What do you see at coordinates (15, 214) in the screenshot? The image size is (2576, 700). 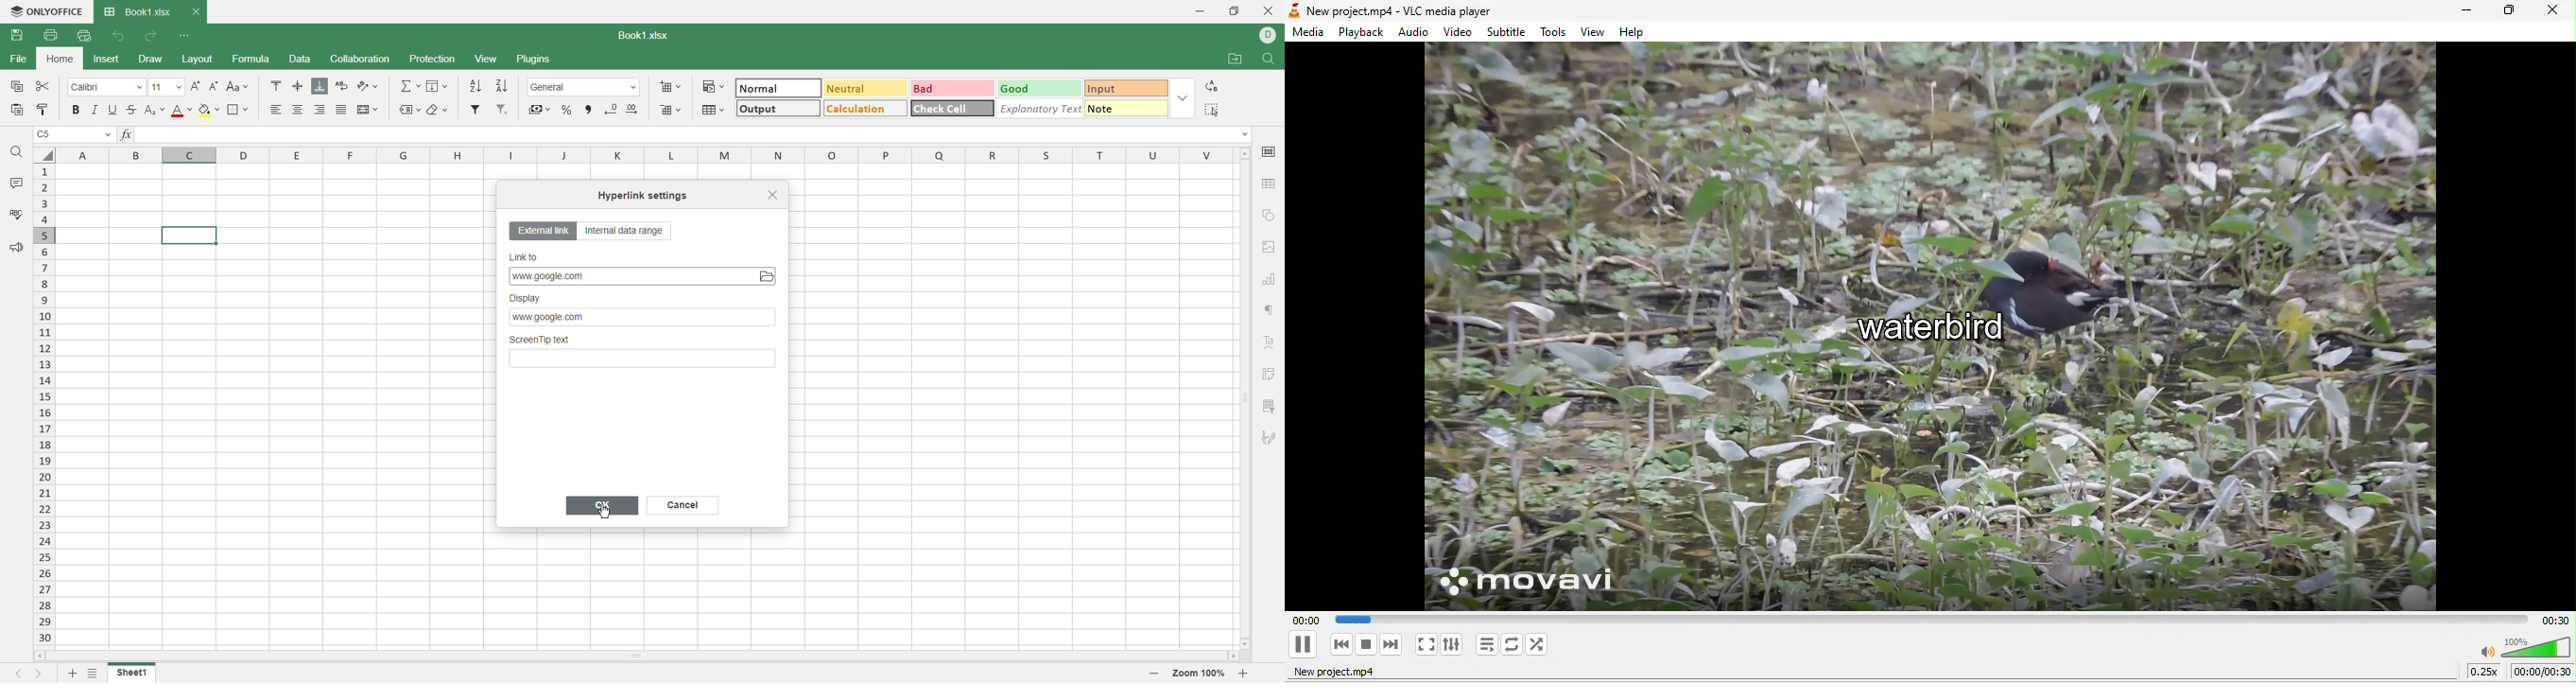 I see `spell check` at bounding box center [15, 214].